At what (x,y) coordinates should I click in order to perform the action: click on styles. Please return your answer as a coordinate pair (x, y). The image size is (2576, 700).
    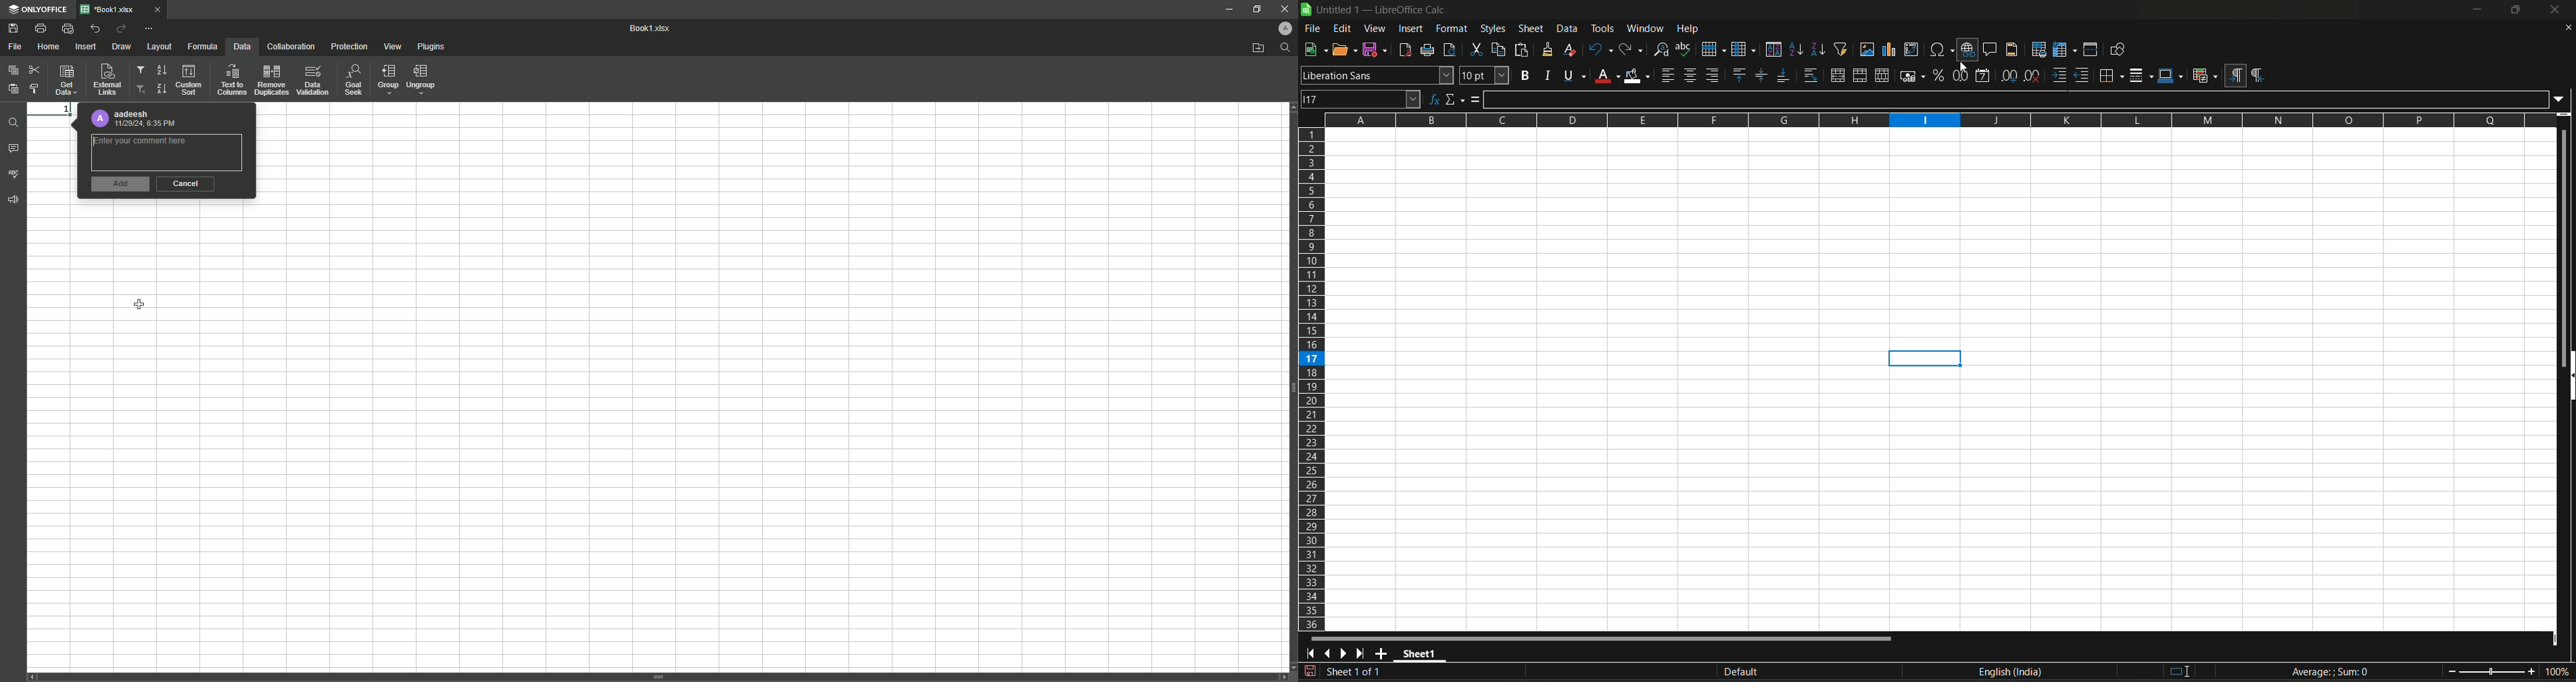
    Looking at the image, I should click on (1493, 29).